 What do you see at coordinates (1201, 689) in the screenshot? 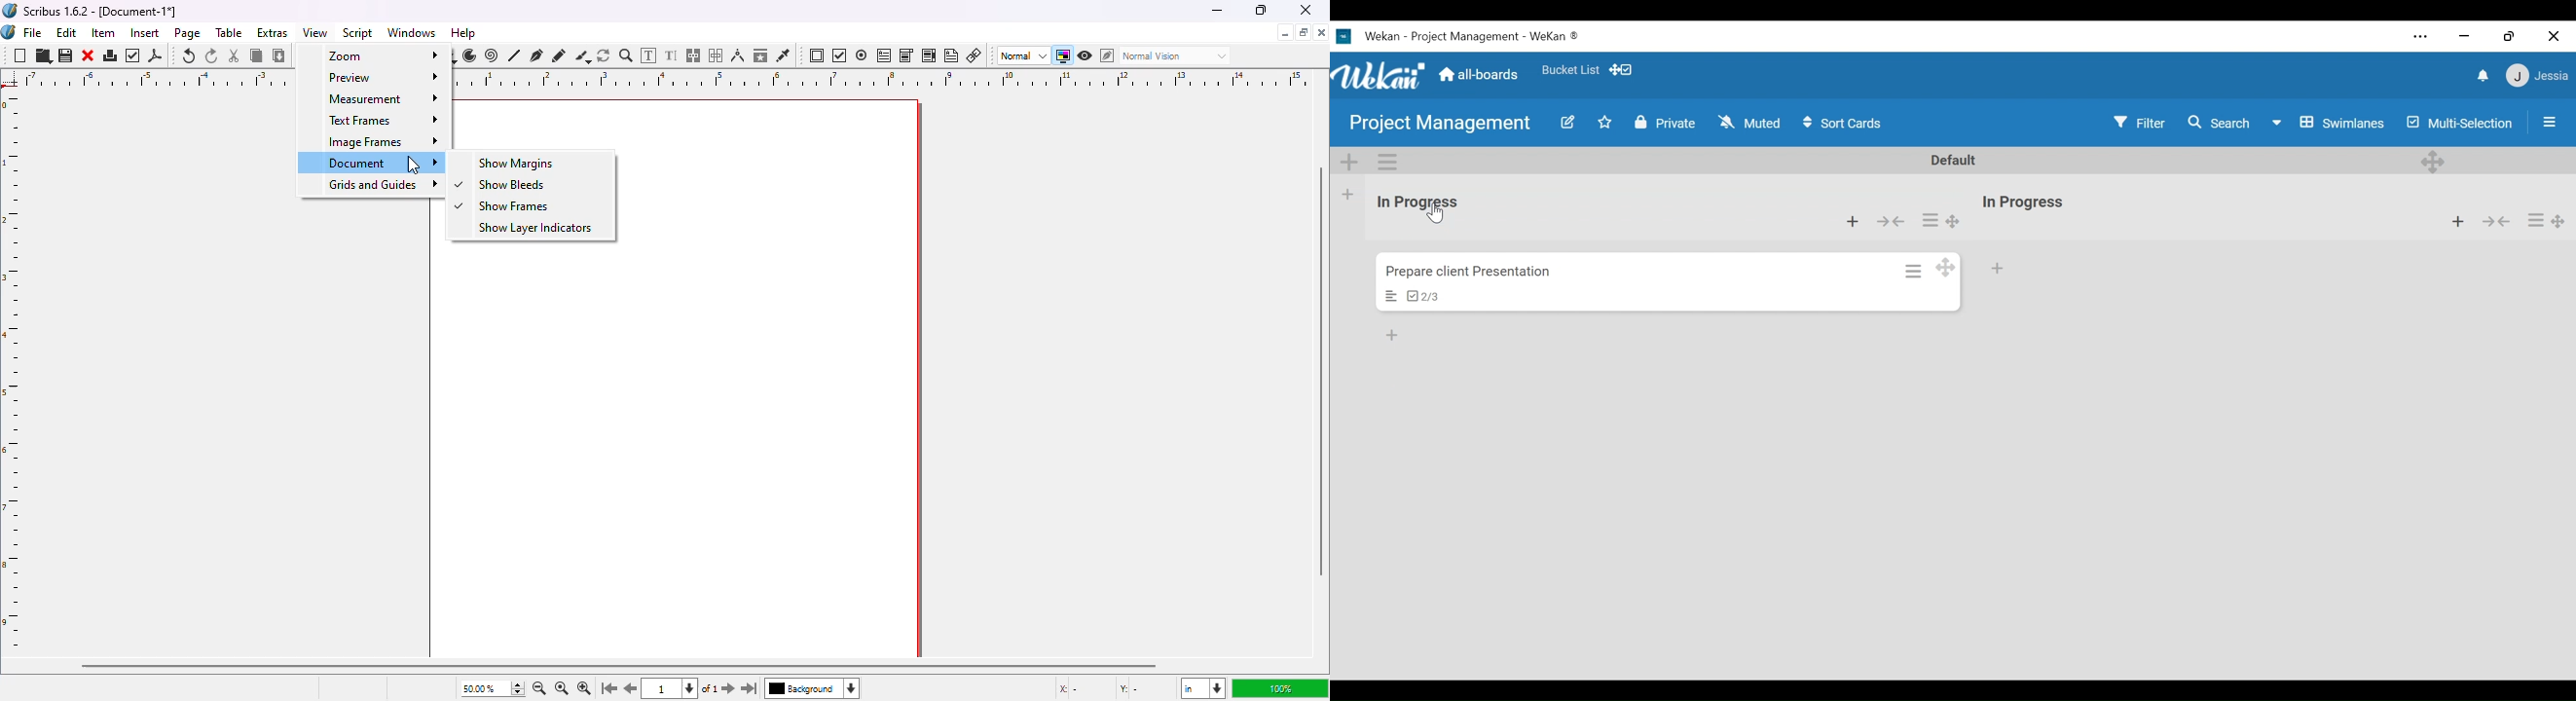
I see `in` at bounding box center [1201, 689].